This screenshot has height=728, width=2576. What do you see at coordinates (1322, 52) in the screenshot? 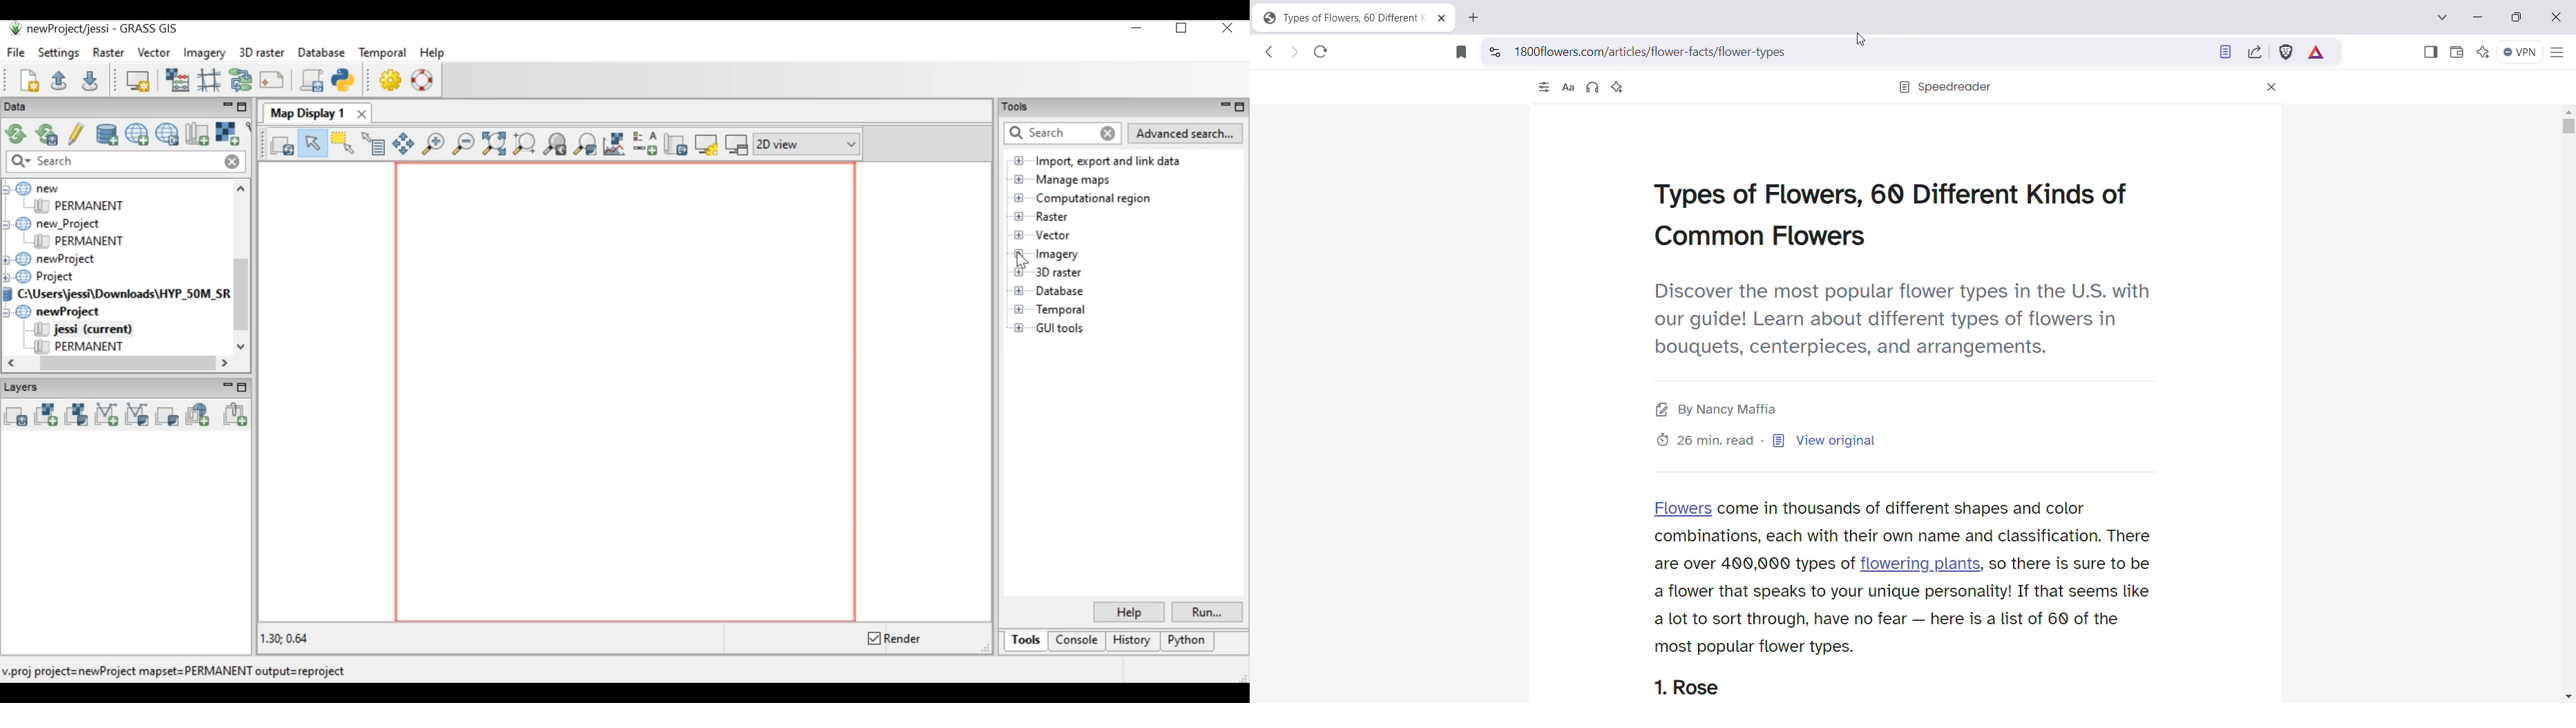
I see `Reload this page` at bounding box center [1322, 52].